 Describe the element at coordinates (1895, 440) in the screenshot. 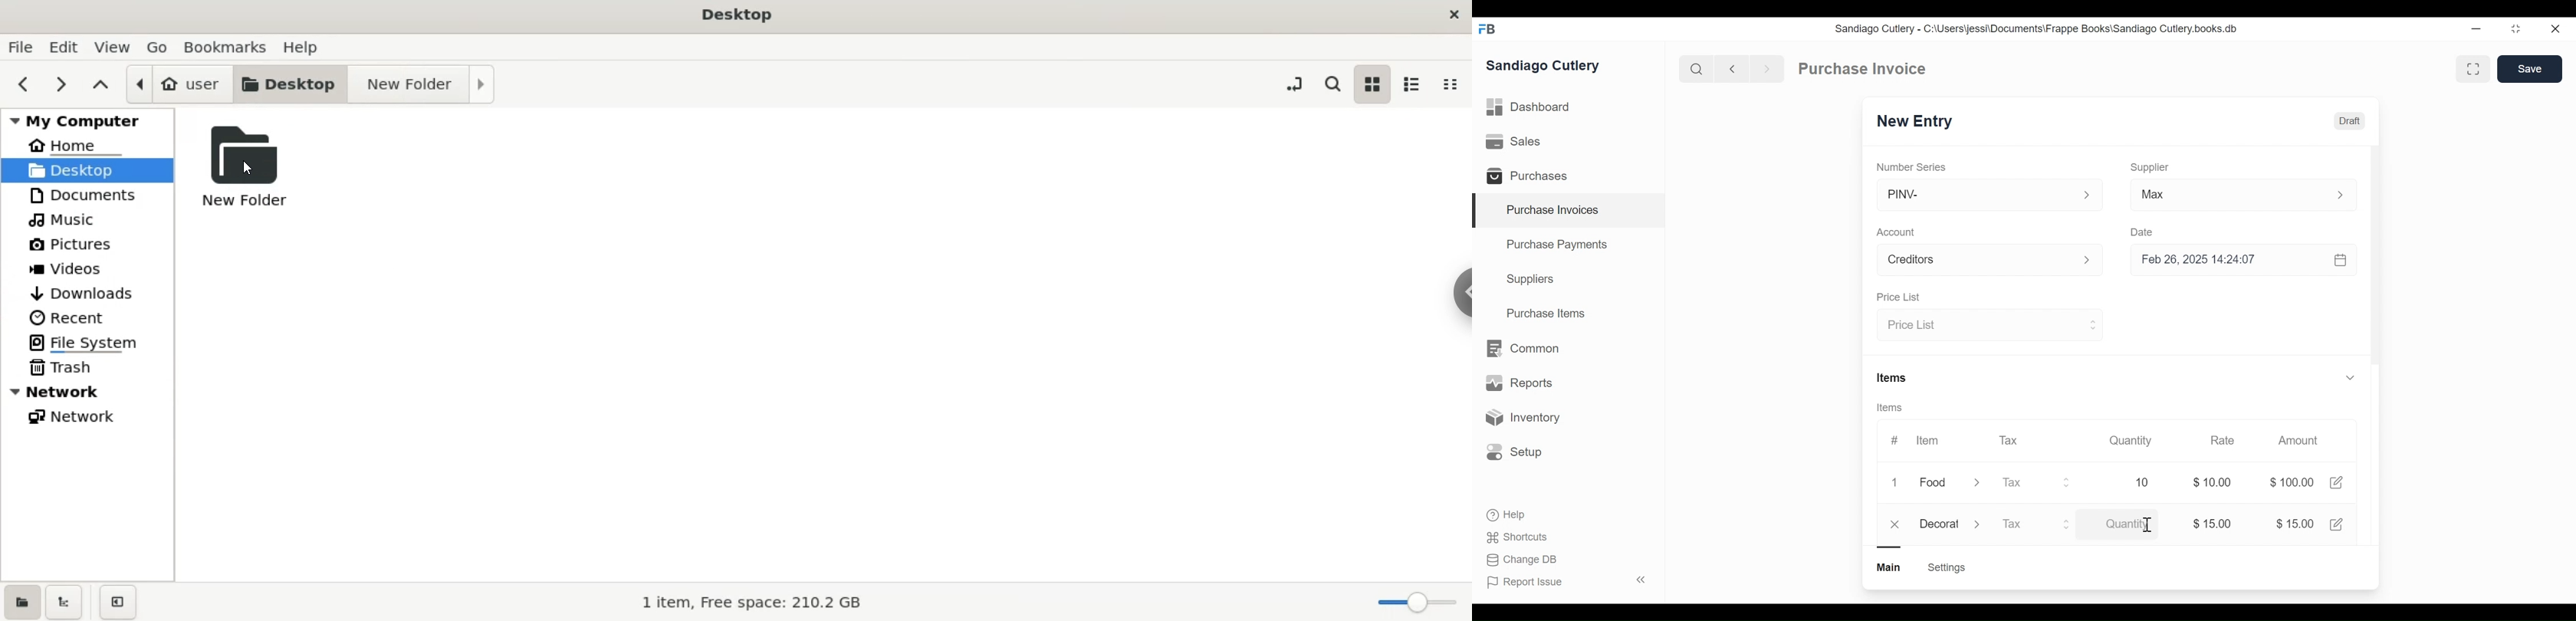

I see `#` at that location.